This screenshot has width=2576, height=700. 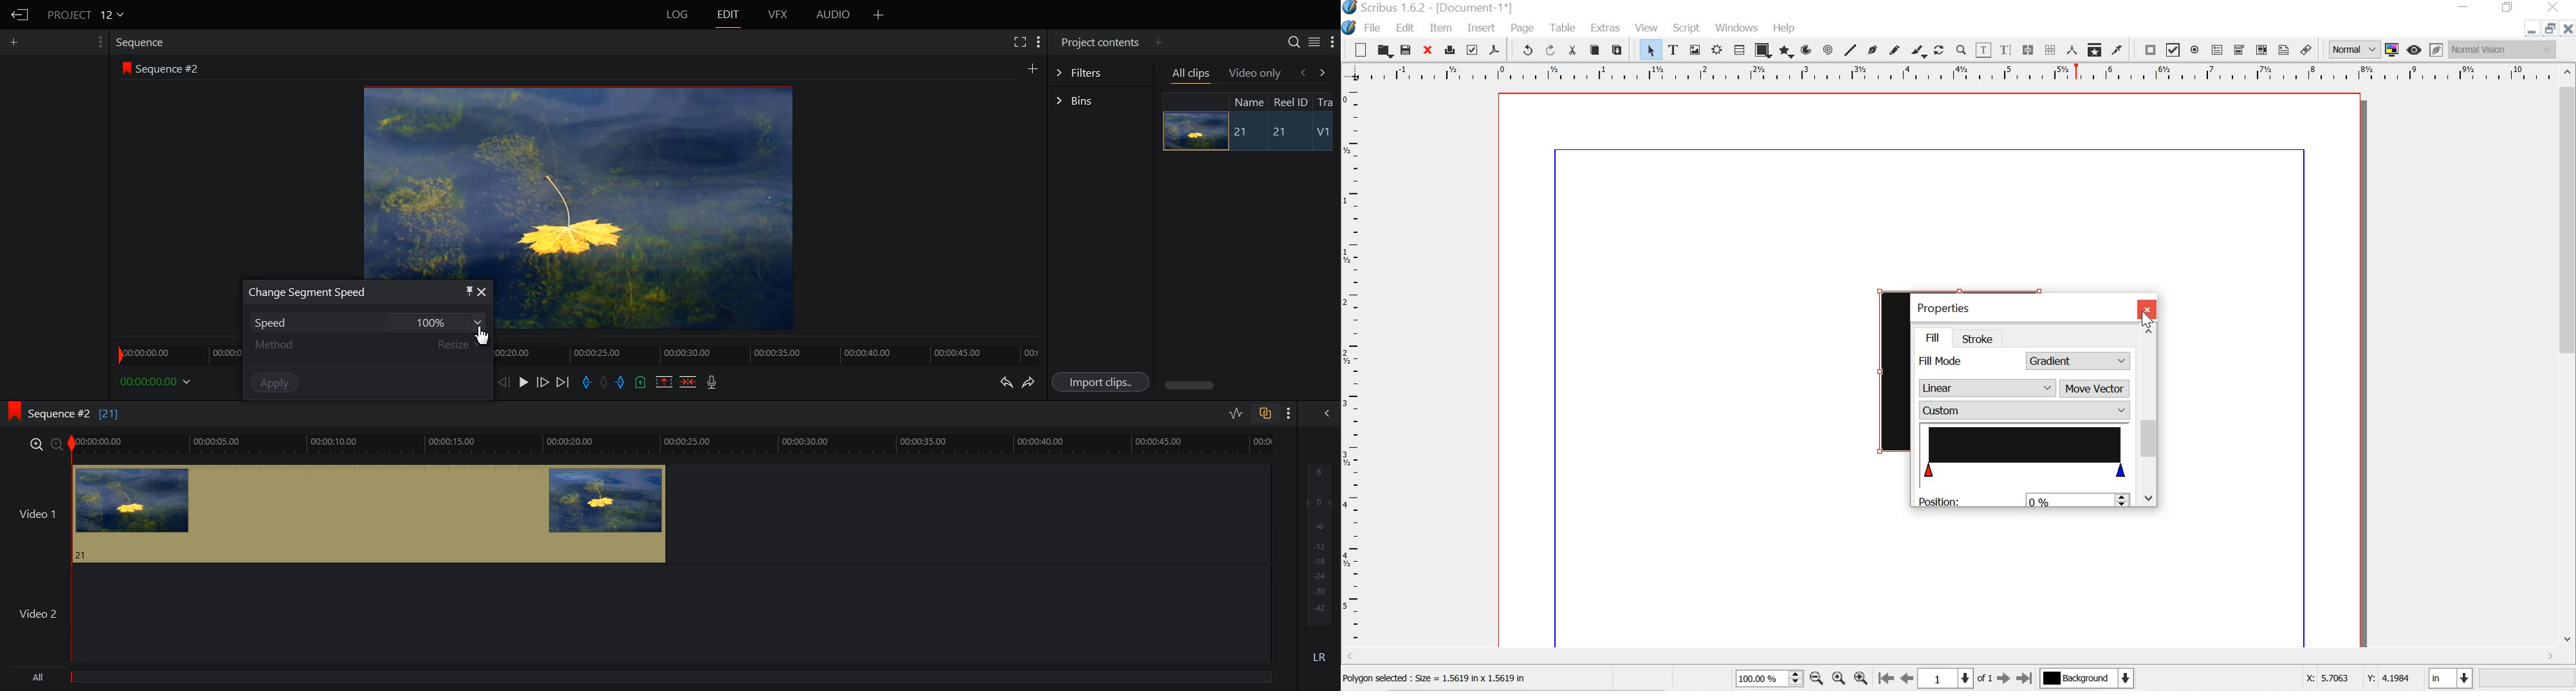 I want to click on Gradient, so click(x=2079, y=358).